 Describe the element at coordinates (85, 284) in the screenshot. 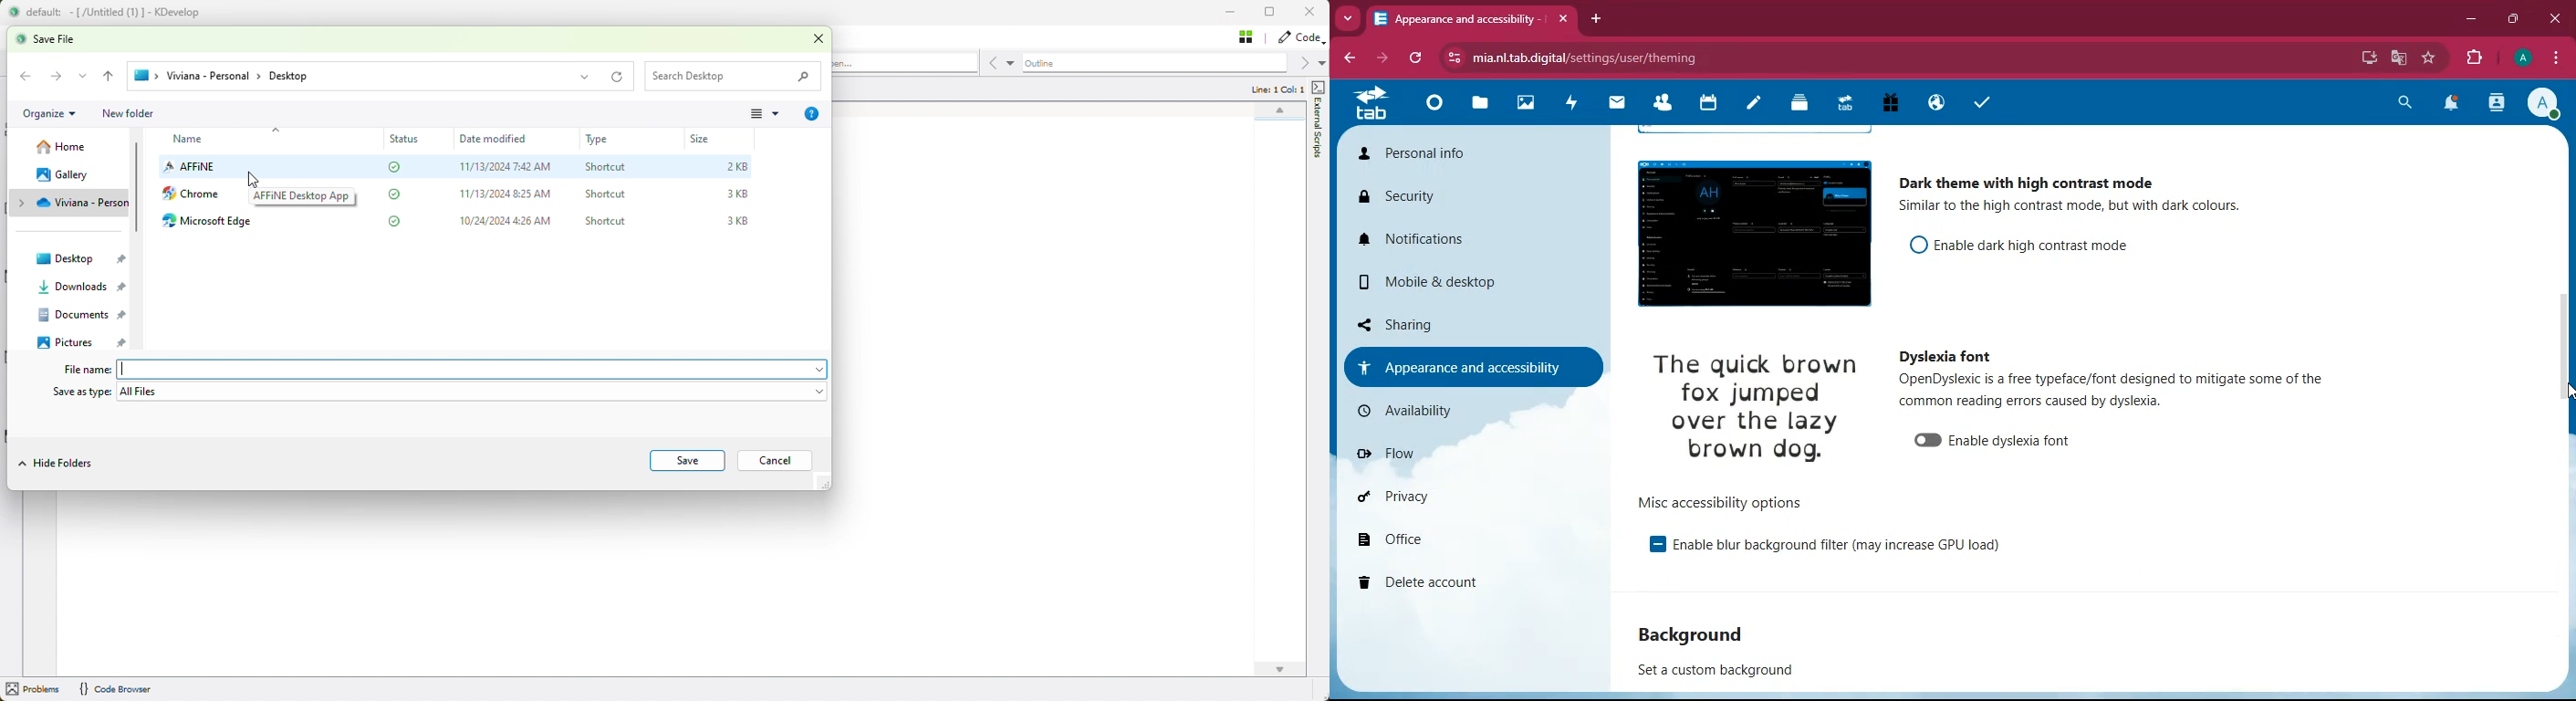

I see `downloads` at that location.